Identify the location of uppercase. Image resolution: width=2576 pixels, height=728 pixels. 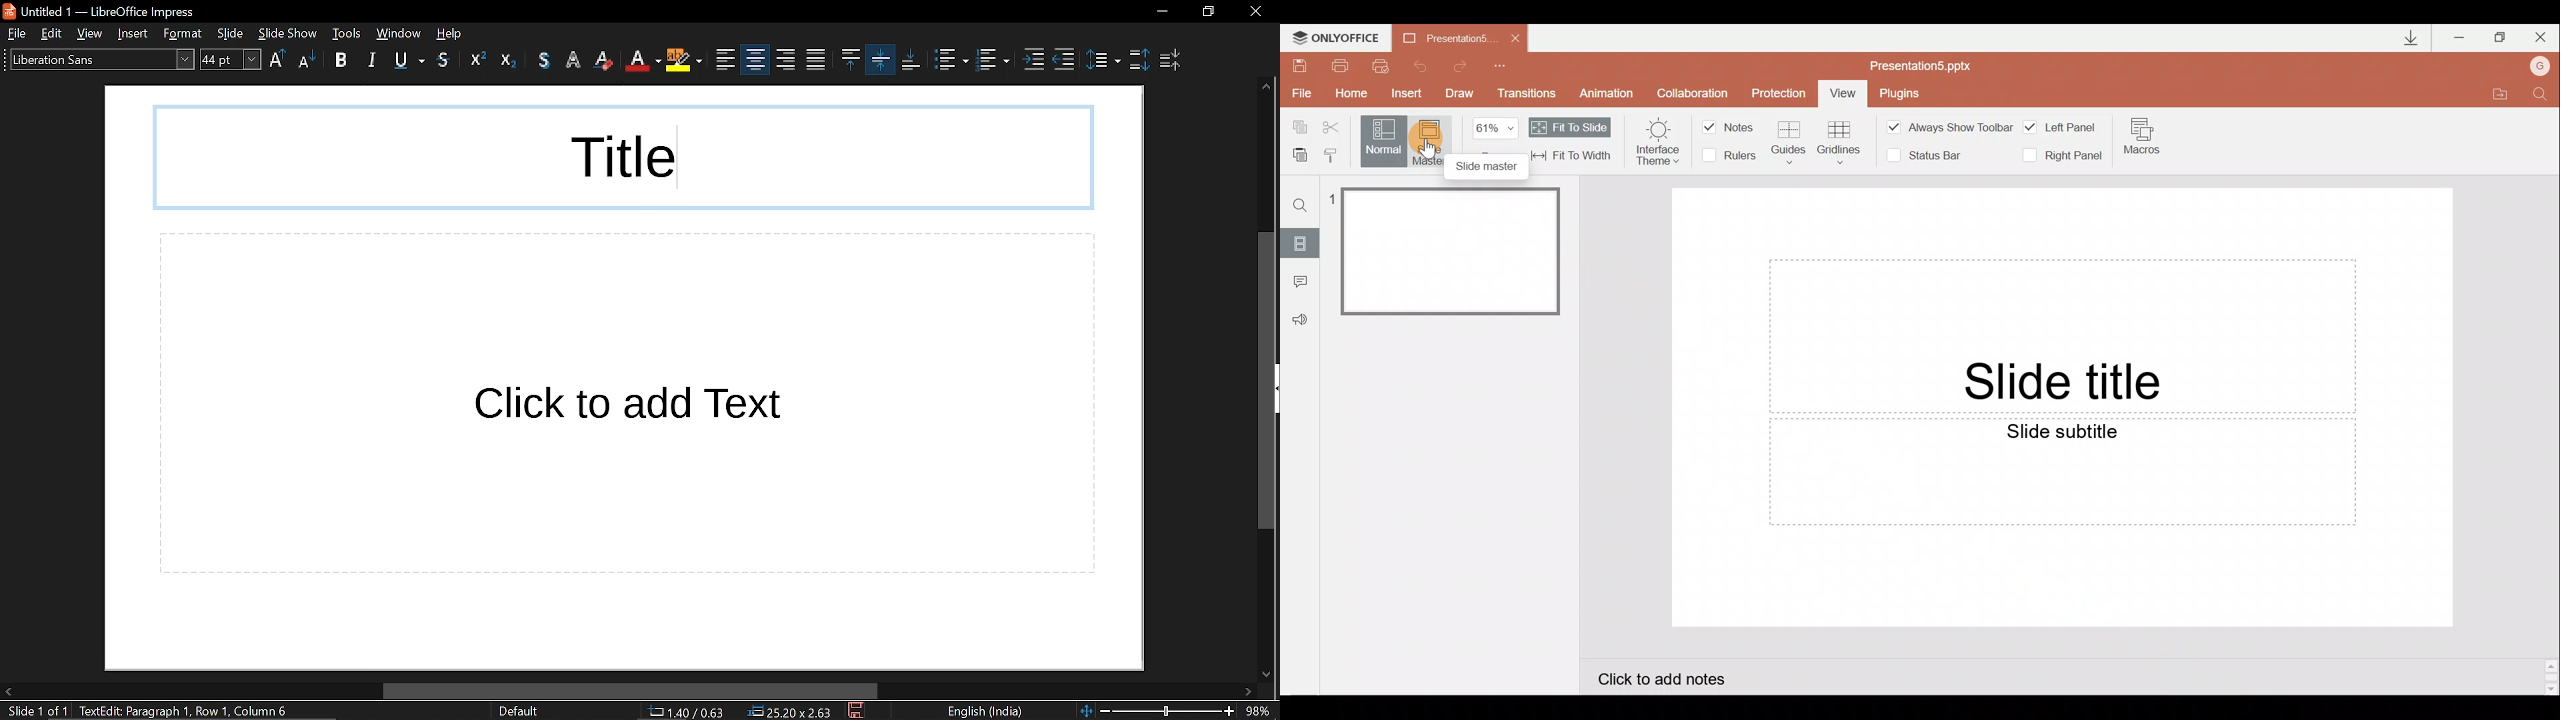
(278, 61).